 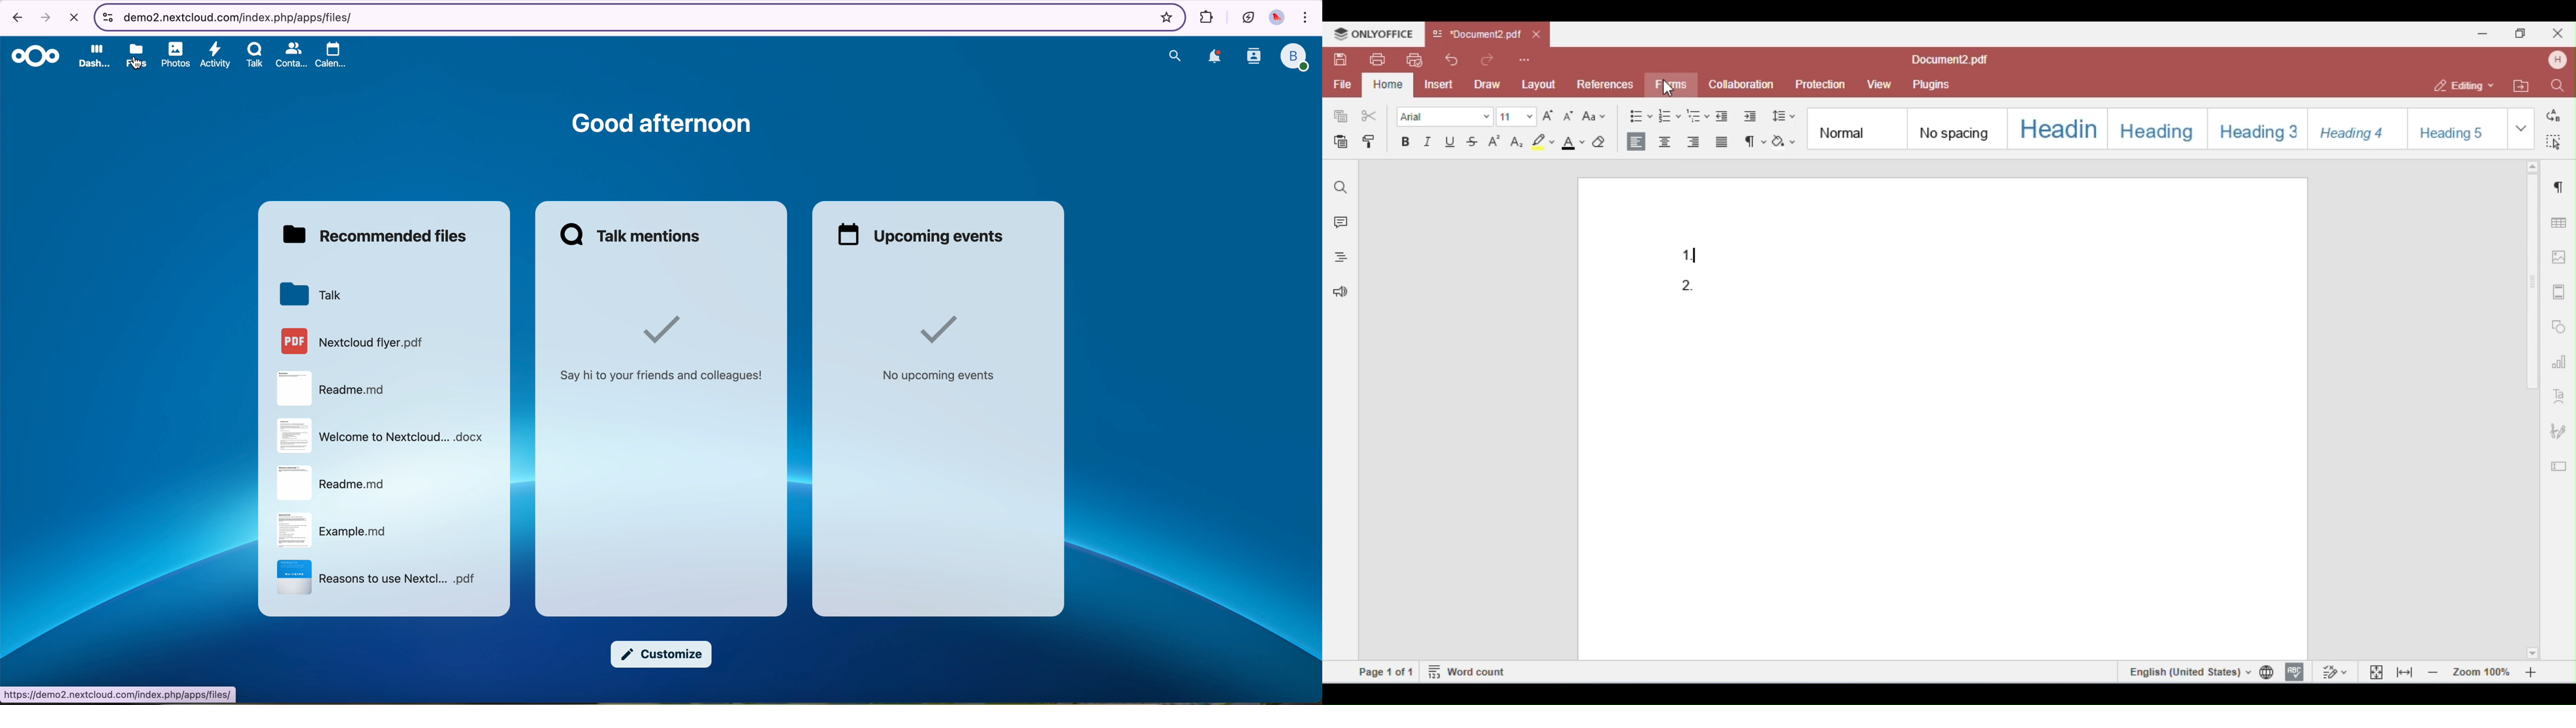 What do you see at coordinates (139, 54) in the screenshot?
I see `click on files` at bounding box center [139, 54].